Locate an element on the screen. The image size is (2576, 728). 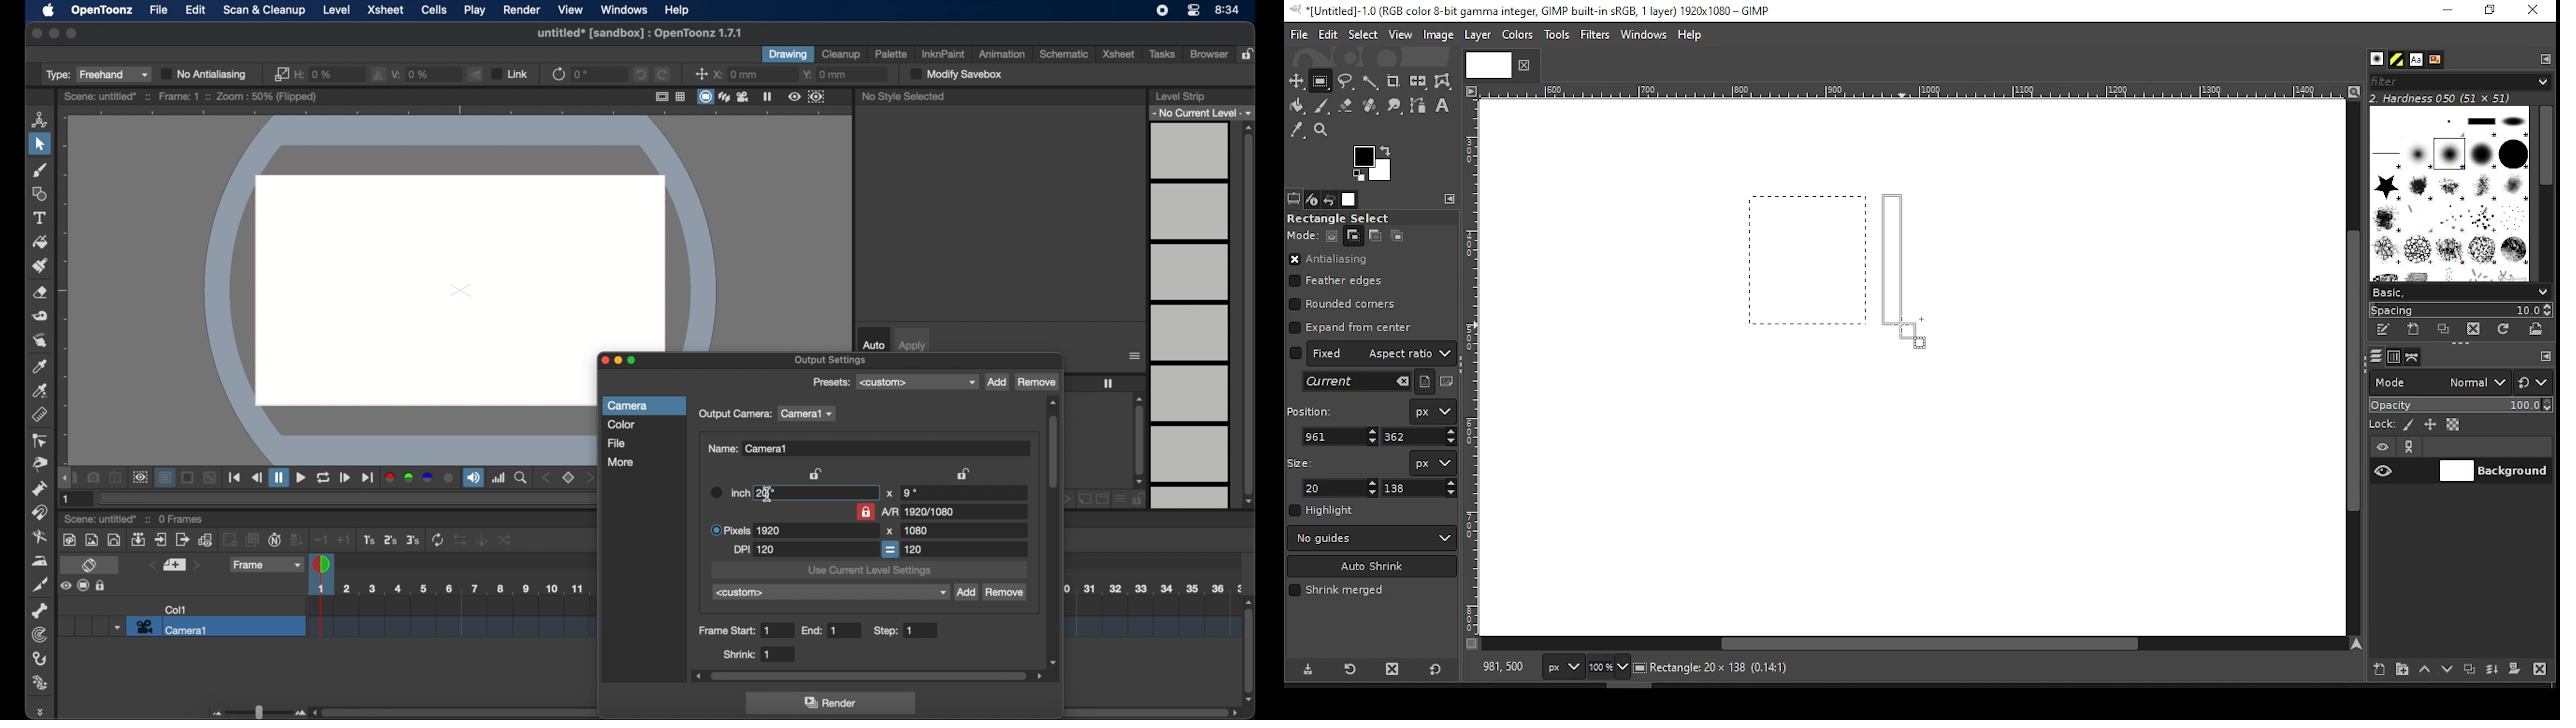
device status is located at coordinates (1312, 199).